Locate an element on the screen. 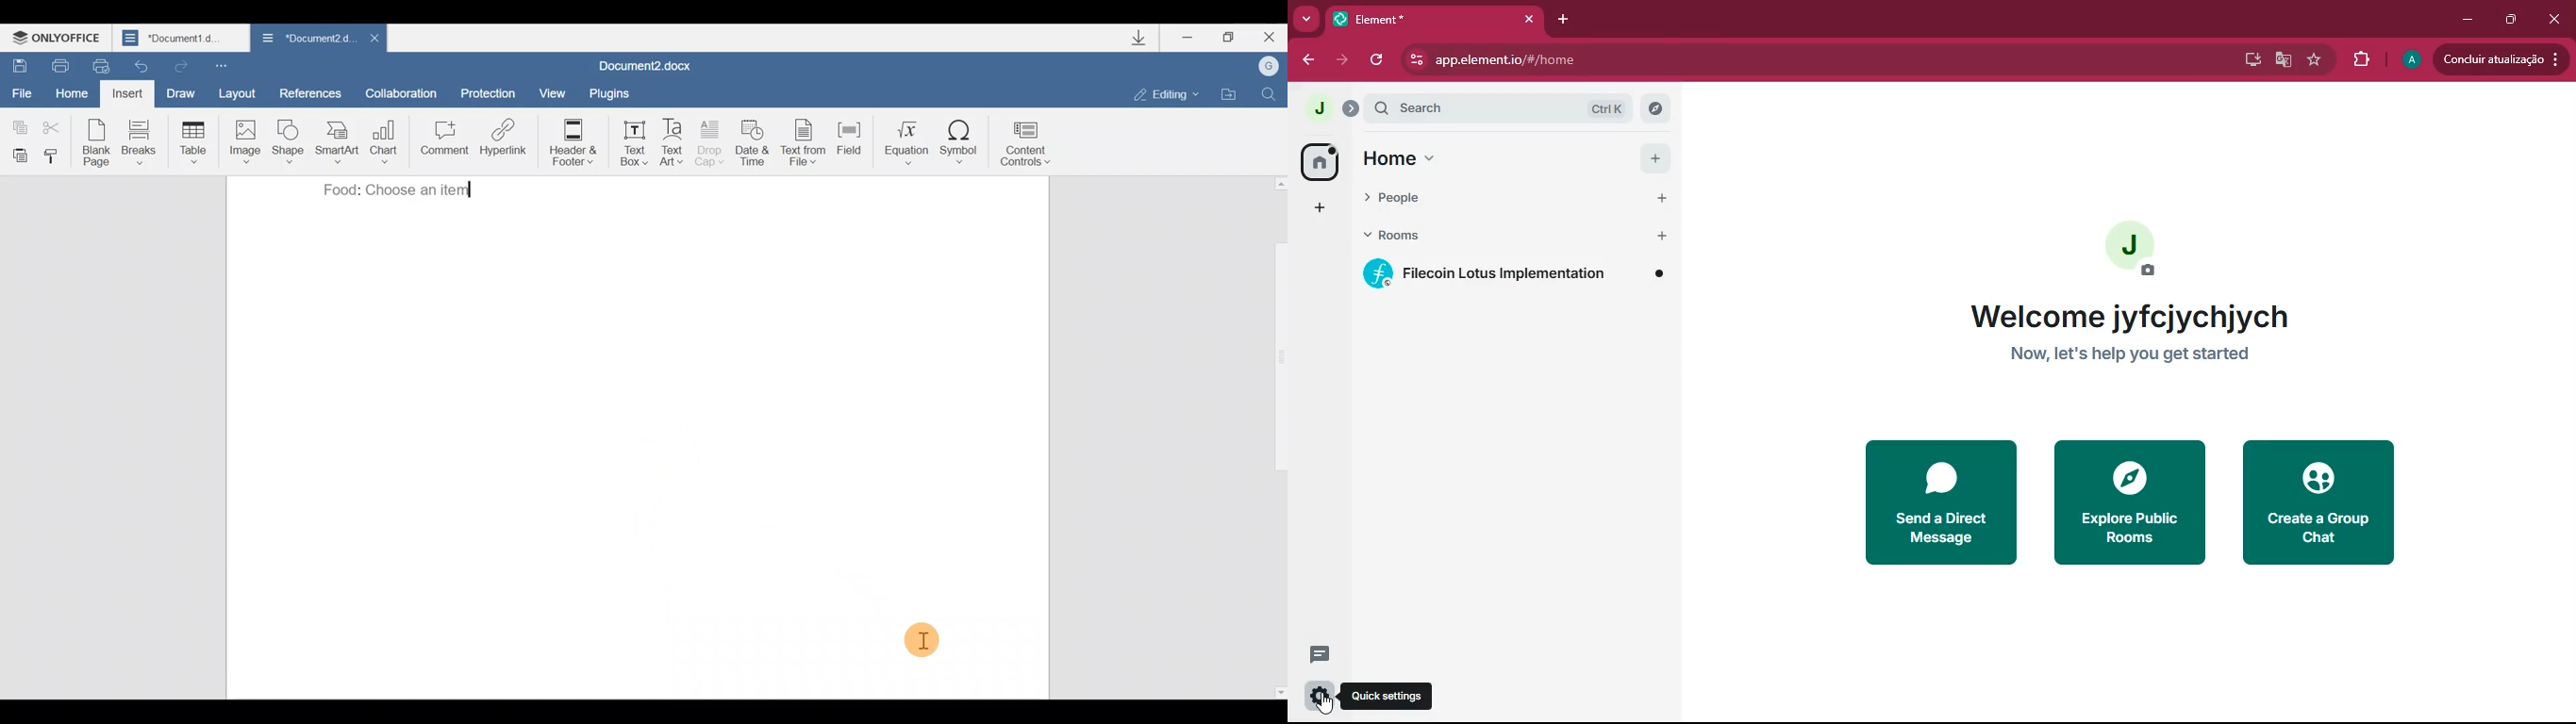 This screenshot has width=2576, height=728. search is located at coordinates (1510, 107).